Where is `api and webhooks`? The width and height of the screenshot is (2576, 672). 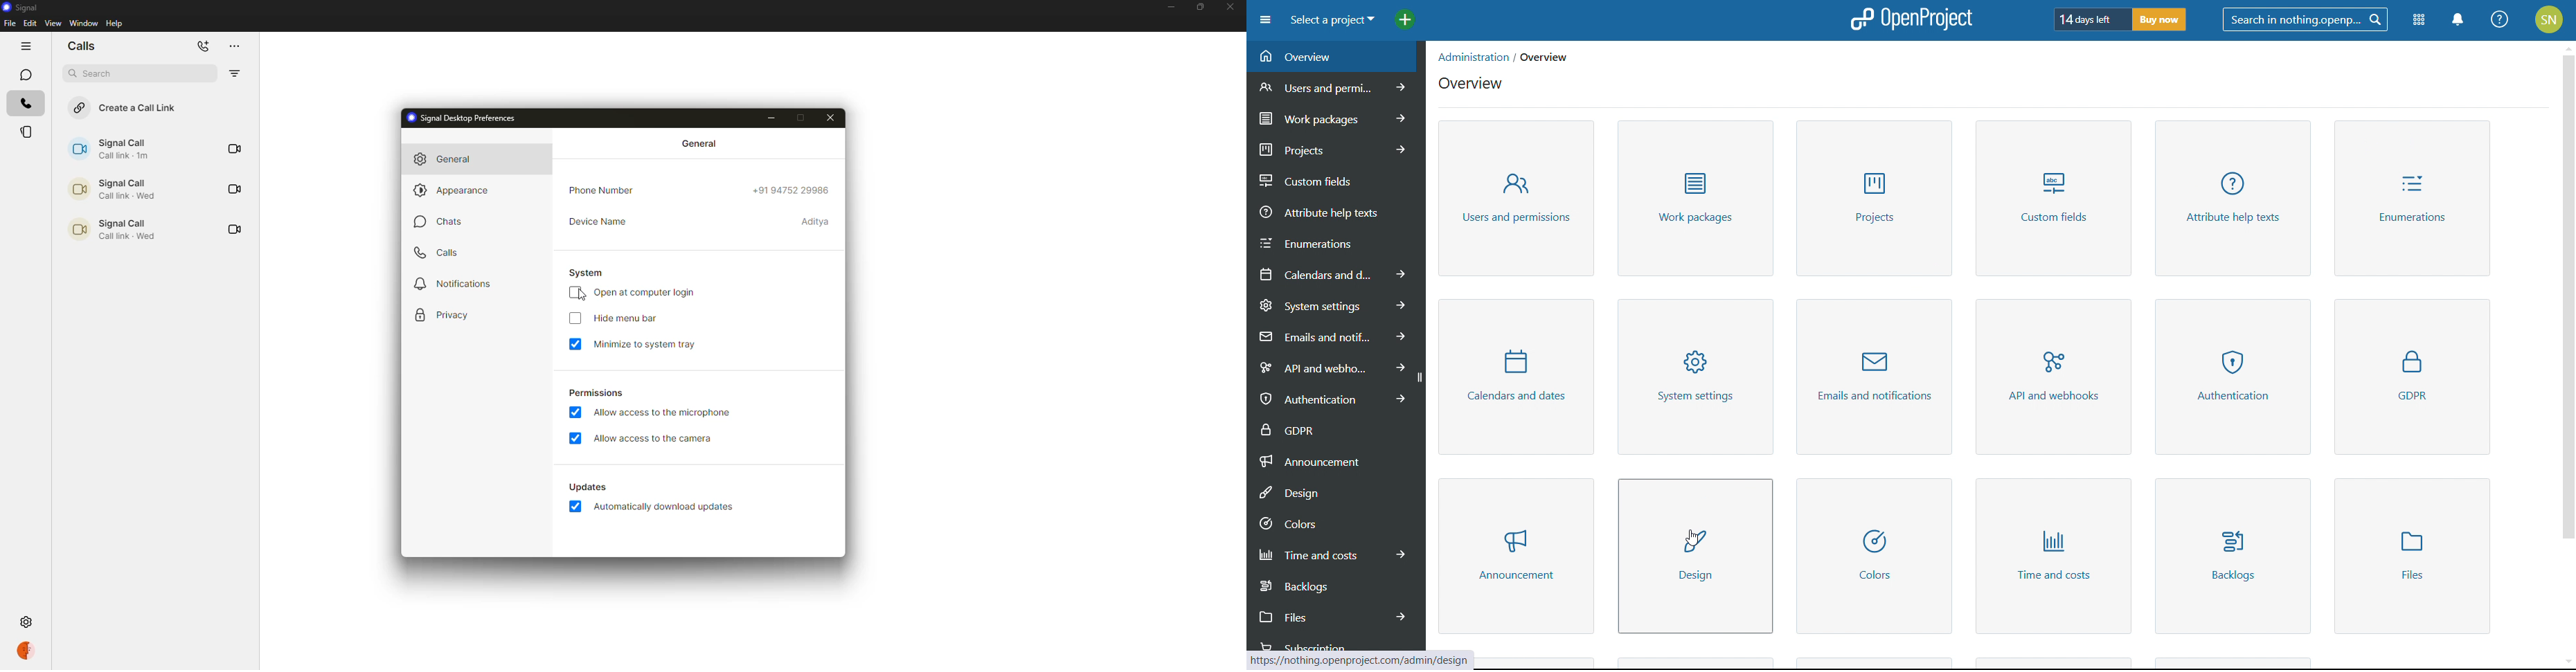
api and webhooks is located at coordinates (1330, 365).